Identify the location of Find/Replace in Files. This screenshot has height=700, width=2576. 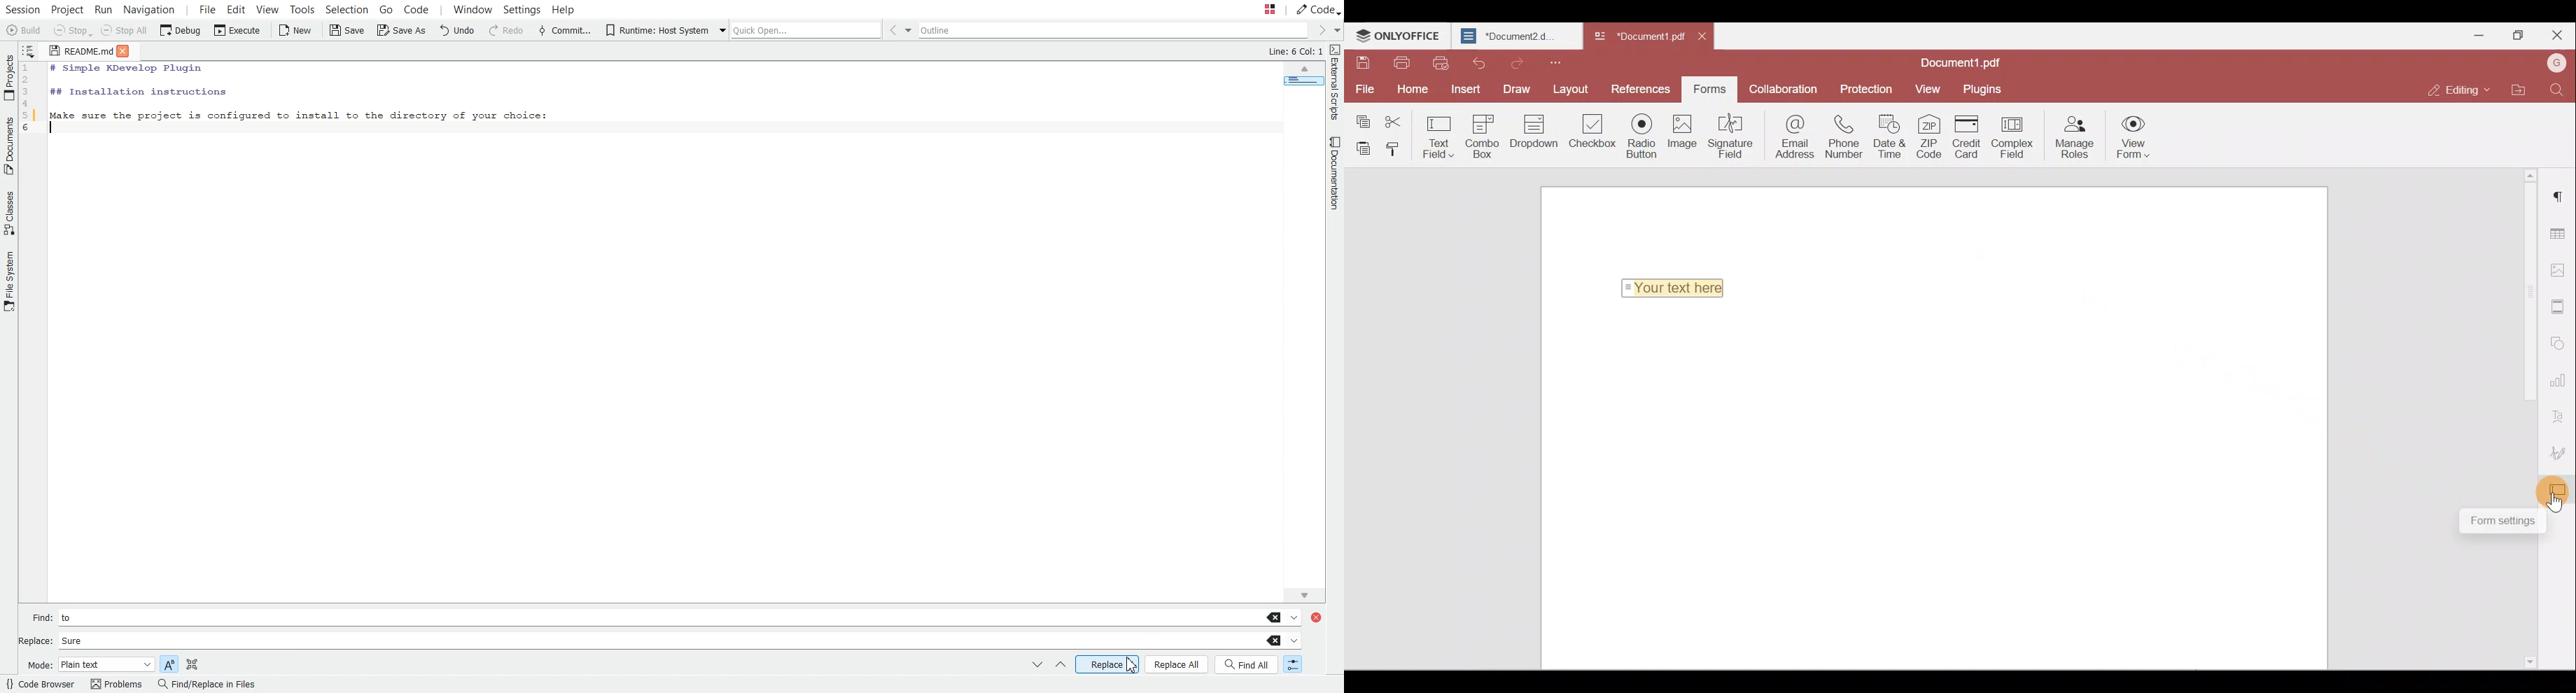
(206, 685).